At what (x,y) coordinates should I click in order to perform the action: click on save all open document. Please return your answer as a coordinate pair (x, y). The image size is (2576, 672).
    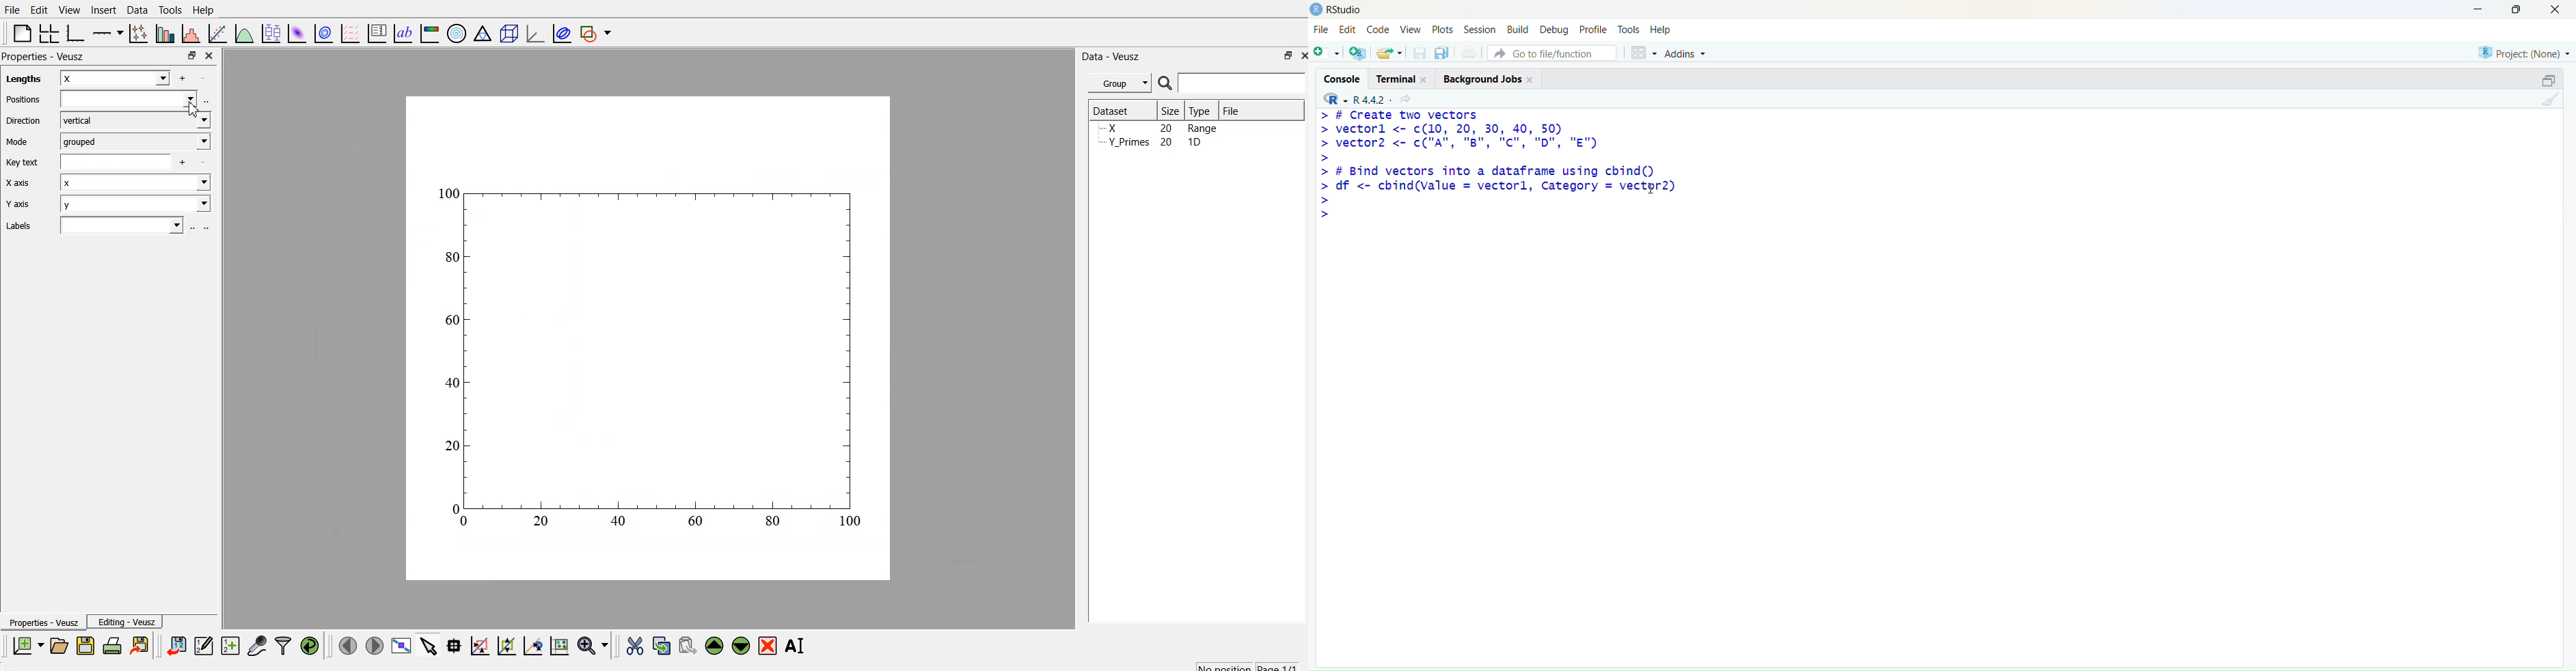
    Looking at the image, I should click on (1443, 53).